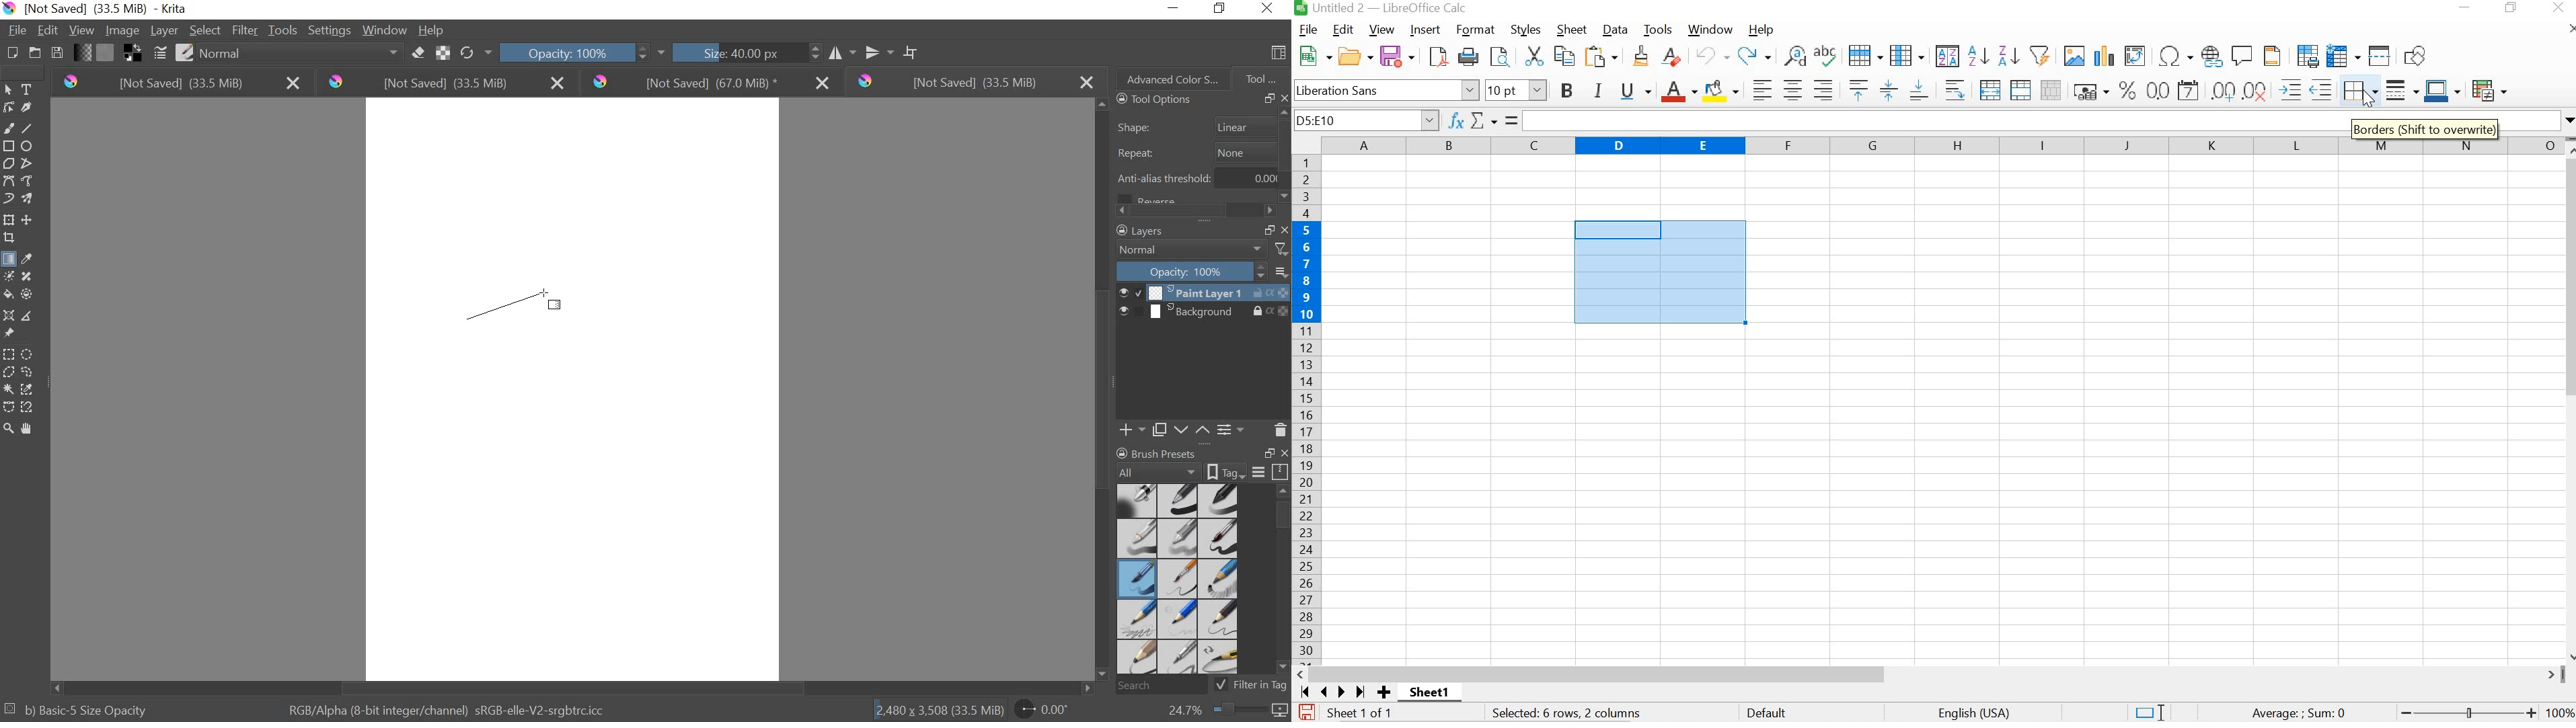 The image size is (2576, 728). Describe the element at coordinates (32, 427) in the screenshot. I see `pan` at that location.